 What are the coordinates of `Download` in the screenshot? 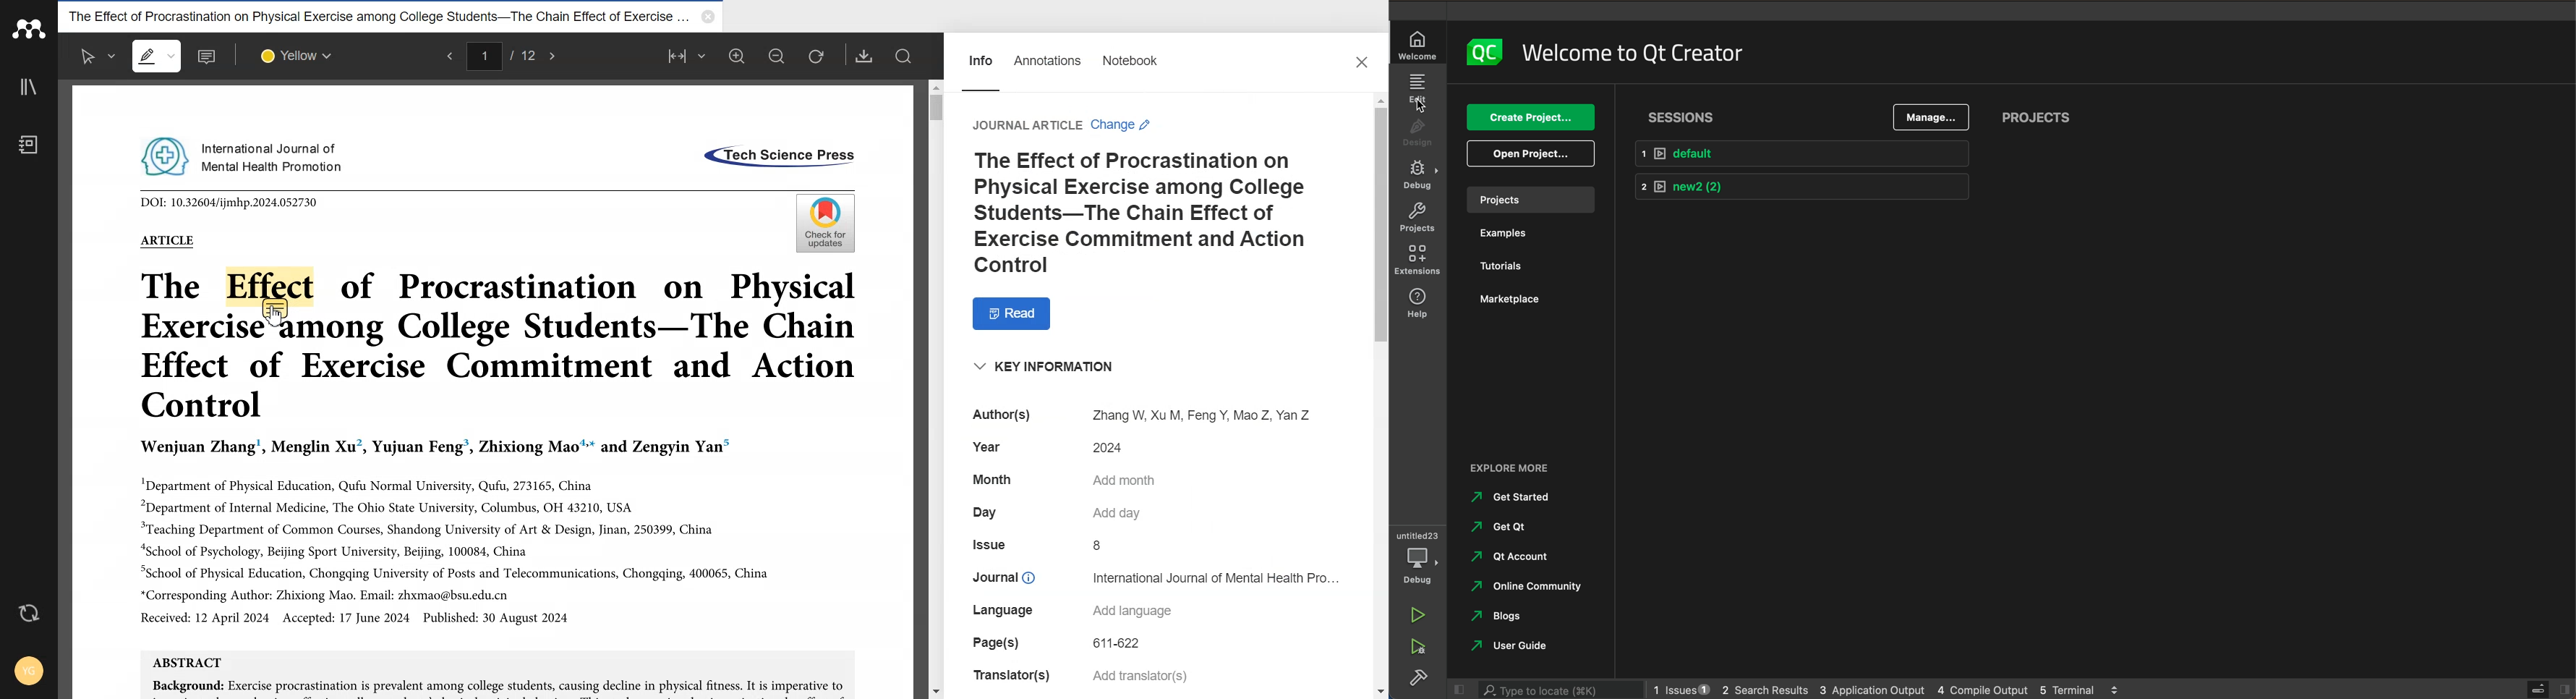 It's located at (865, 56).